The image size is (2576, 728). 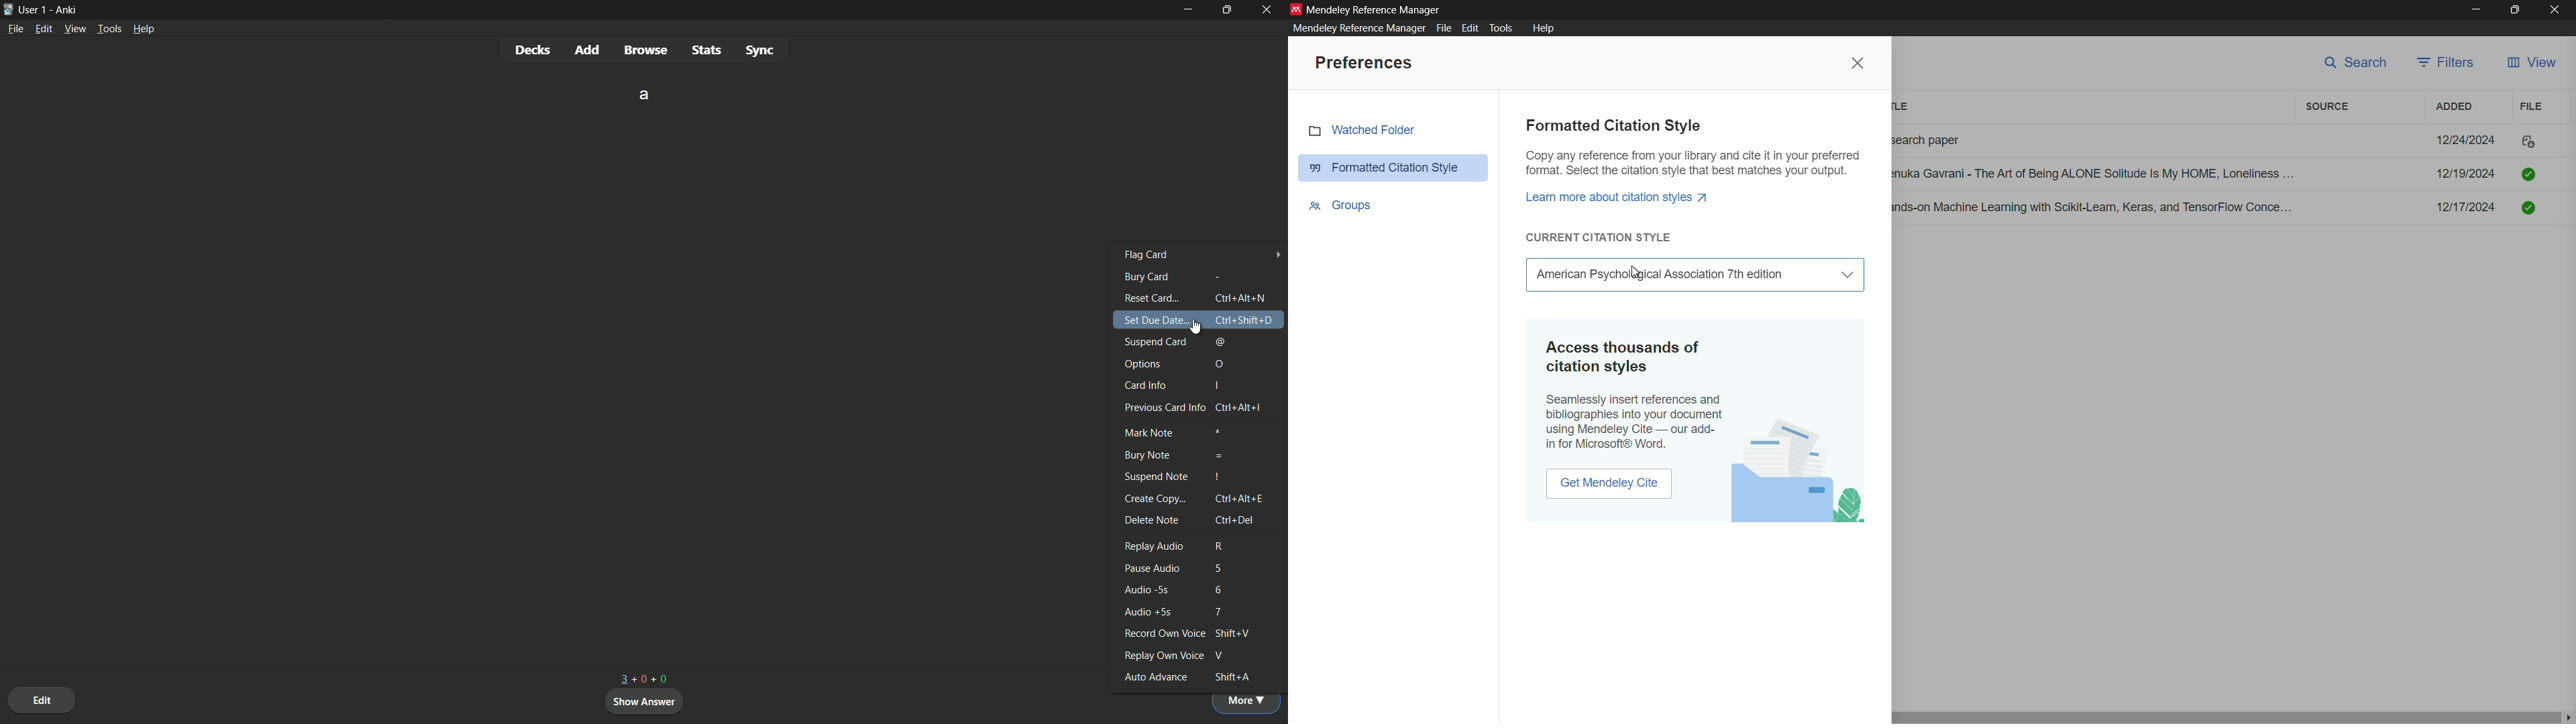 I want to click on keyboard shortcut, so click(x=1215, y=387).